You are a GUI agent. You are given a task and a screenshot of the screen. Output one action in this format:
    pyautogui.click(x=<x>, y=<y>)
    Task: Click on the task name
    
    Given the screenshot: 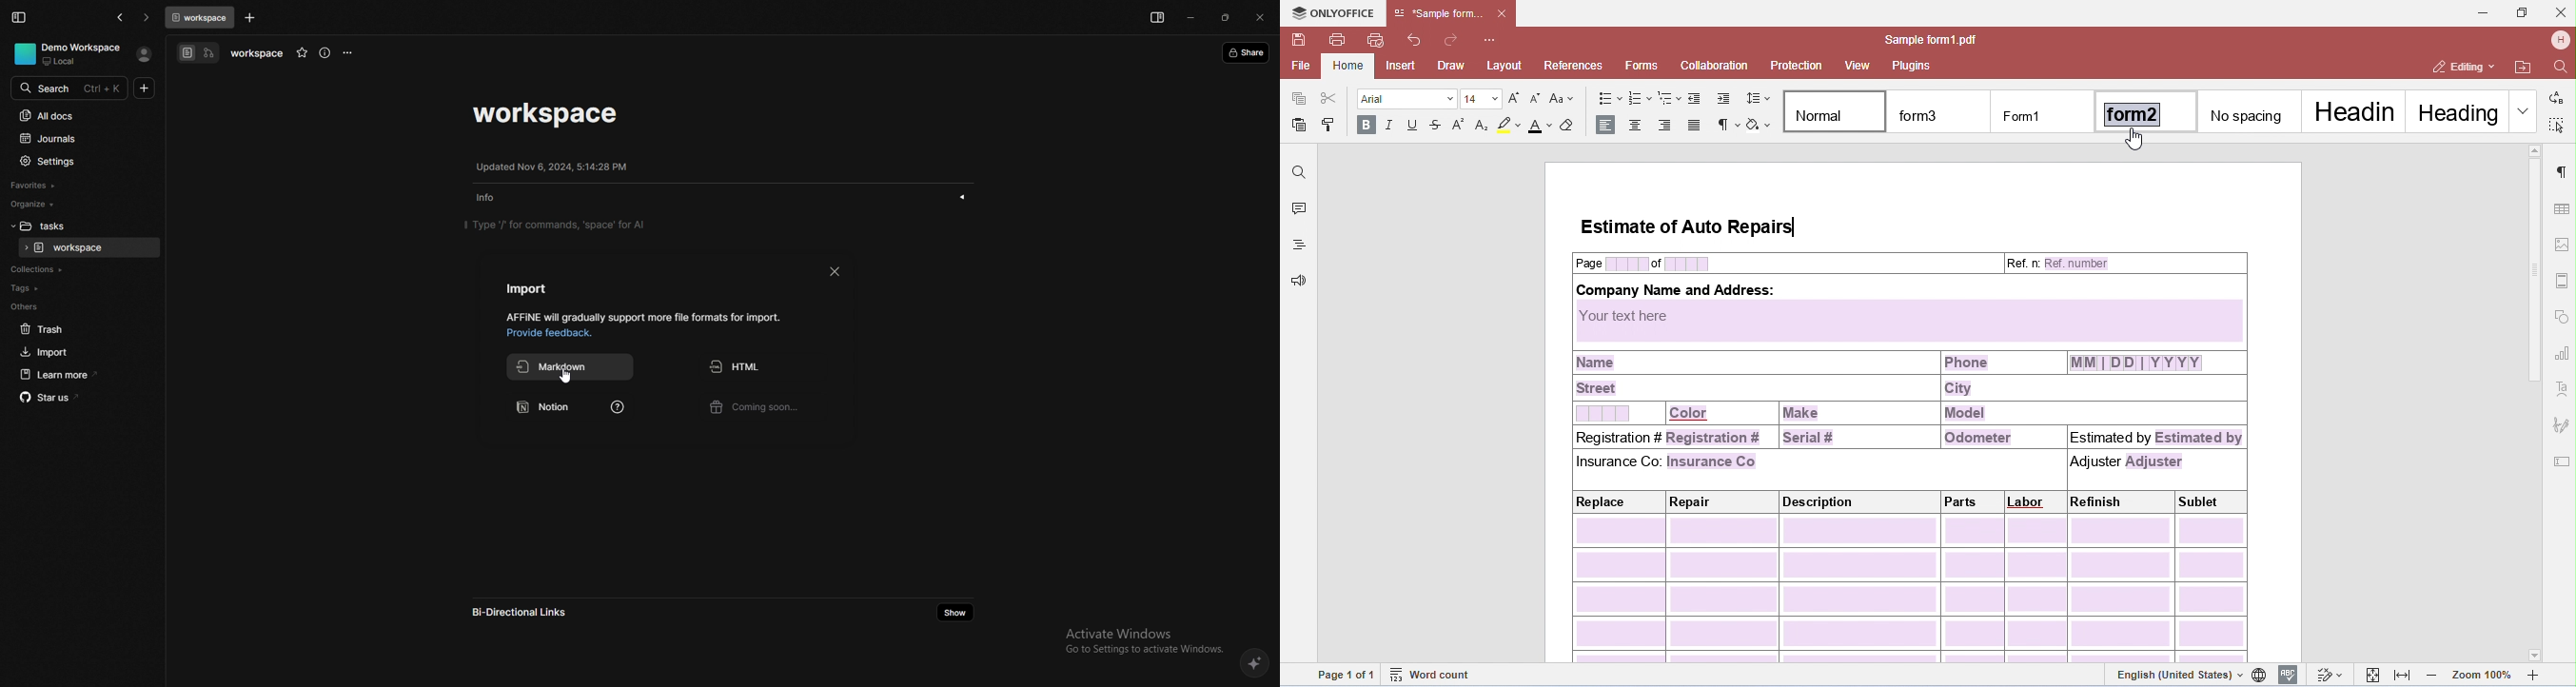 What is the action you would take?
    pyautogui.click(x=256, y=54)
    